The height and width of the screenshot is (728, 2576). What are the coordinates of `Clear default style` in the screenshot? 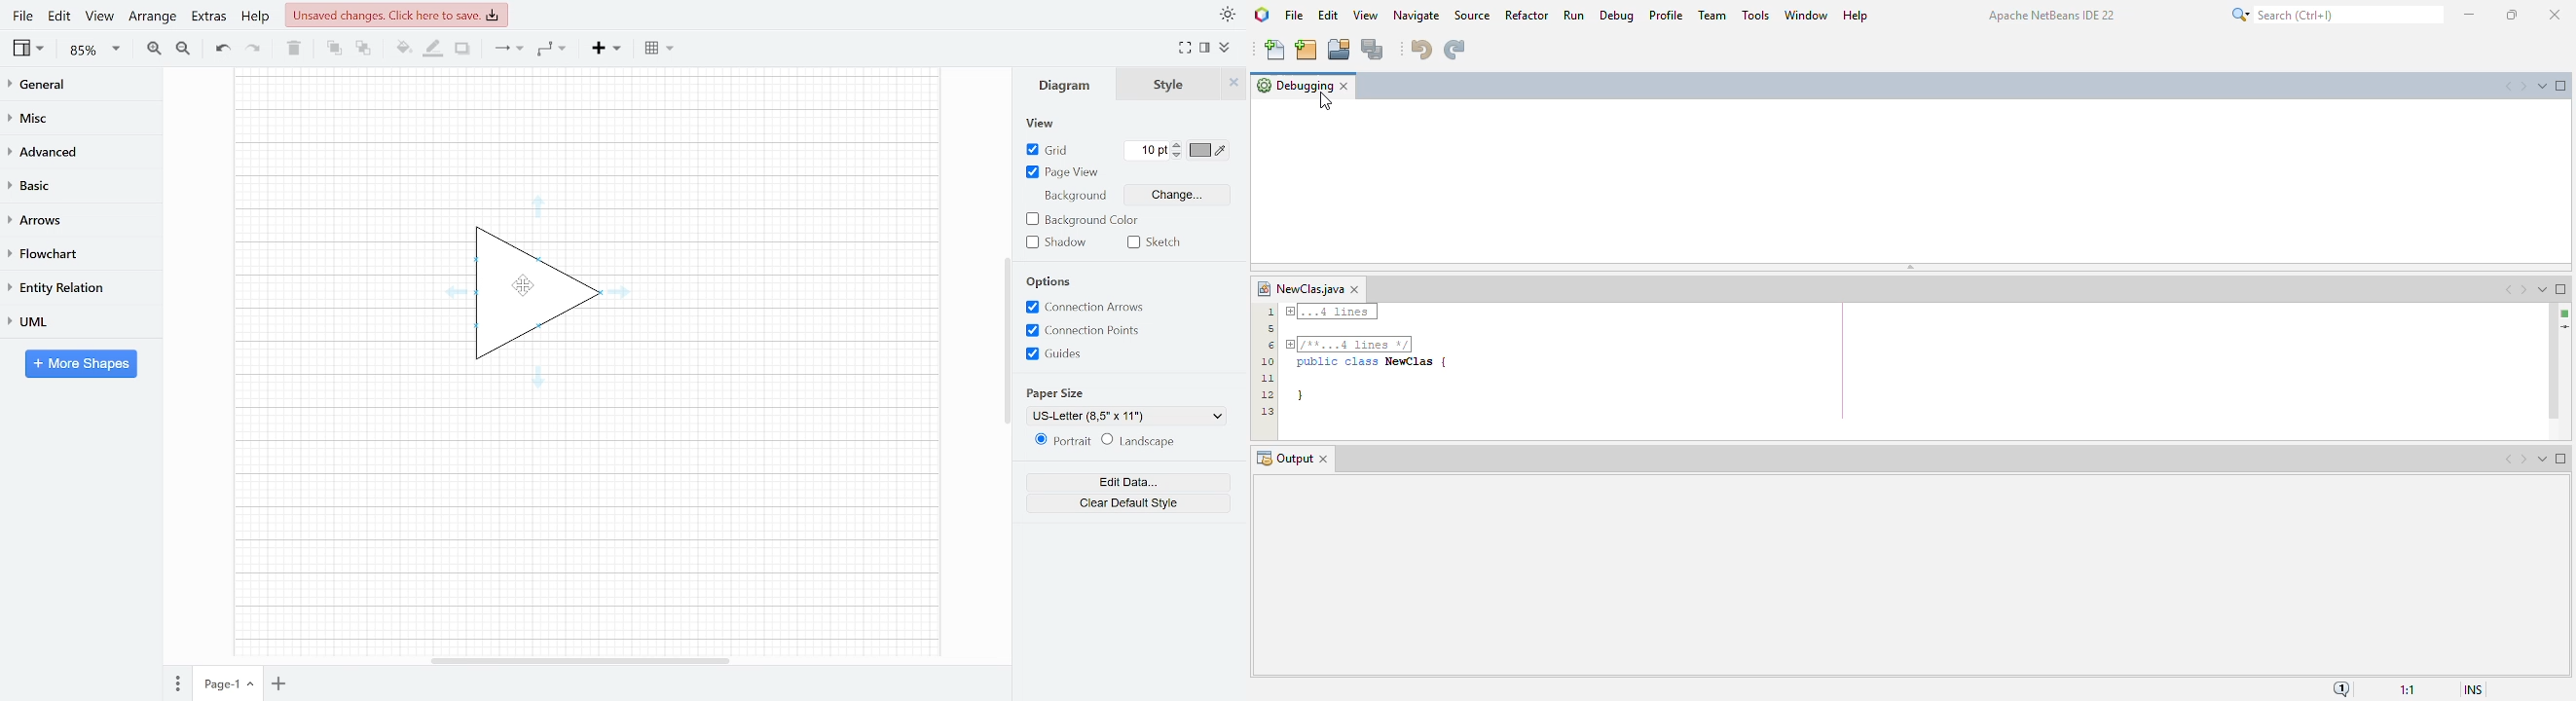 It's located at (1130, 503).